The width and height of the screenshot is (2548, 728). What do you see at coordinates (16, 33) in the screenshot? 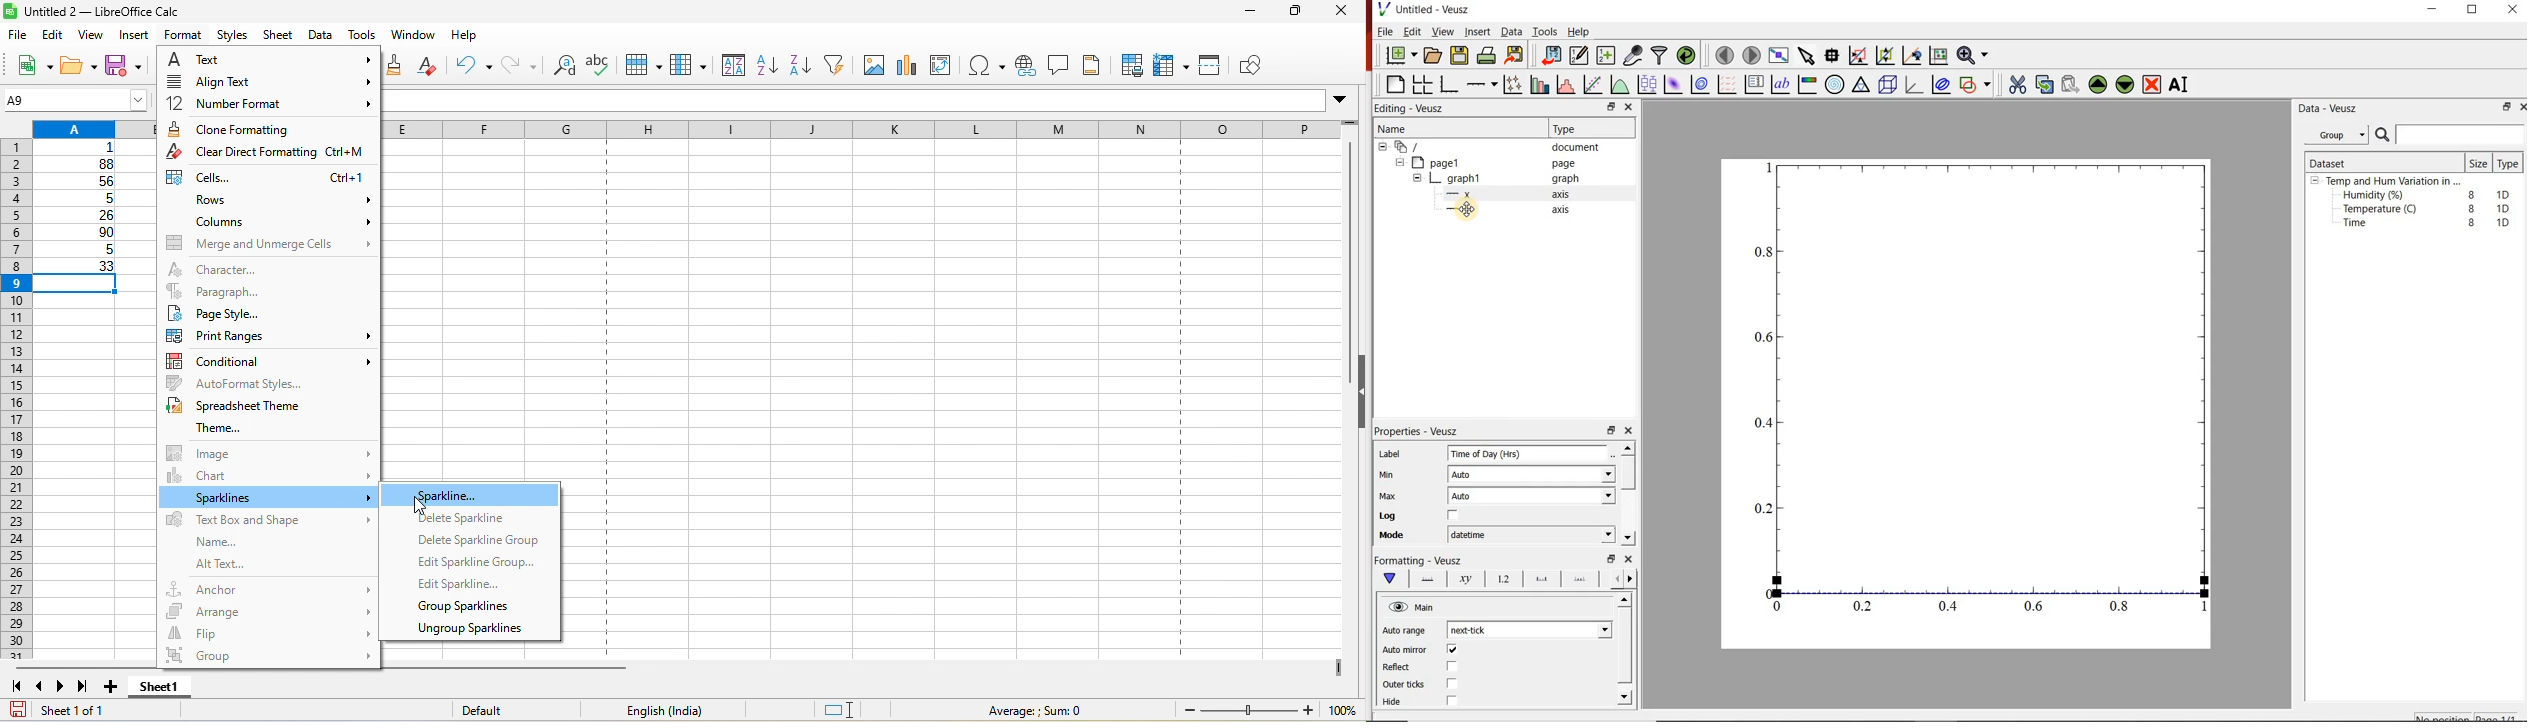
I see `file` at bounding box center [16, 33].